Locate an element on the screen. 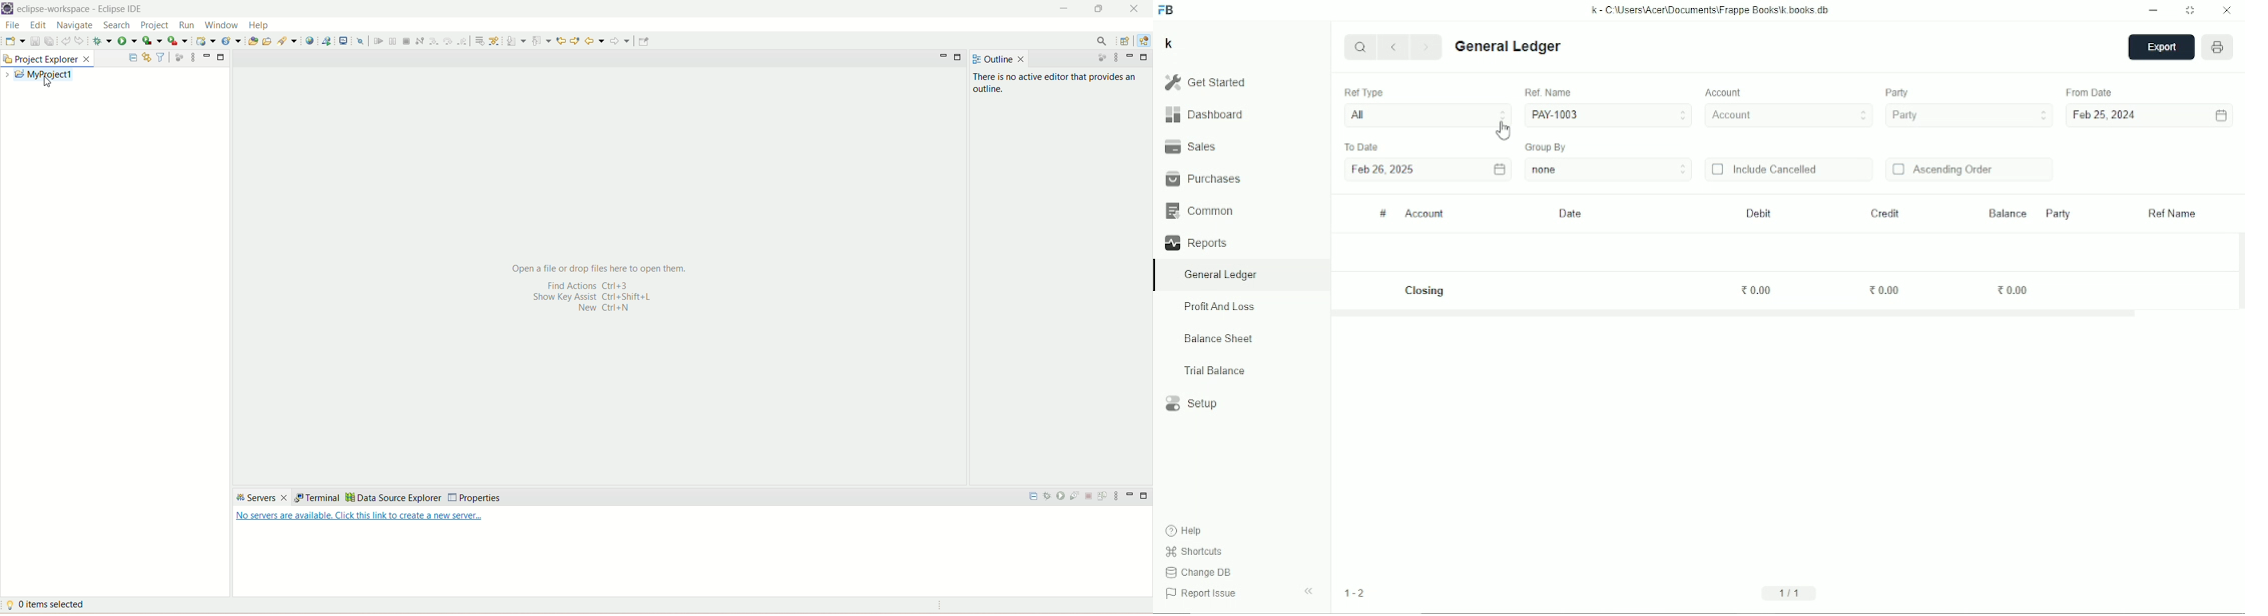 Image resolution: width=2268 pixels, height=616 pixels. open a file or drop files here to open them is located at coordinates (599, 267).